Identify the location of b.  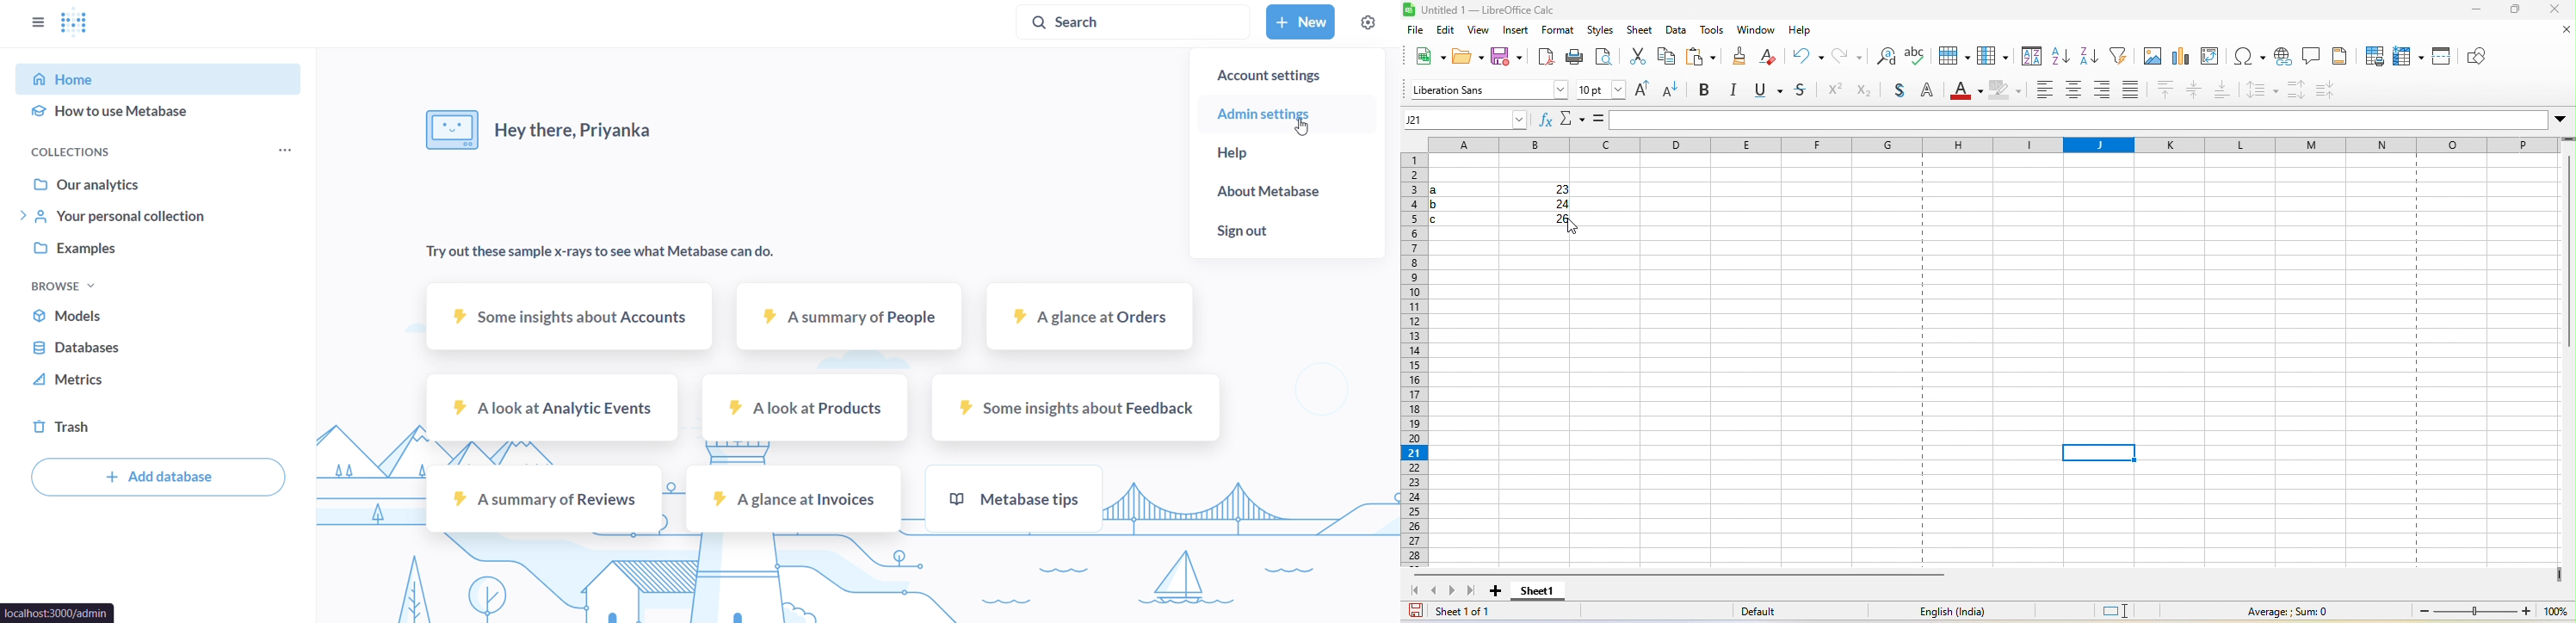
(1448, 203).